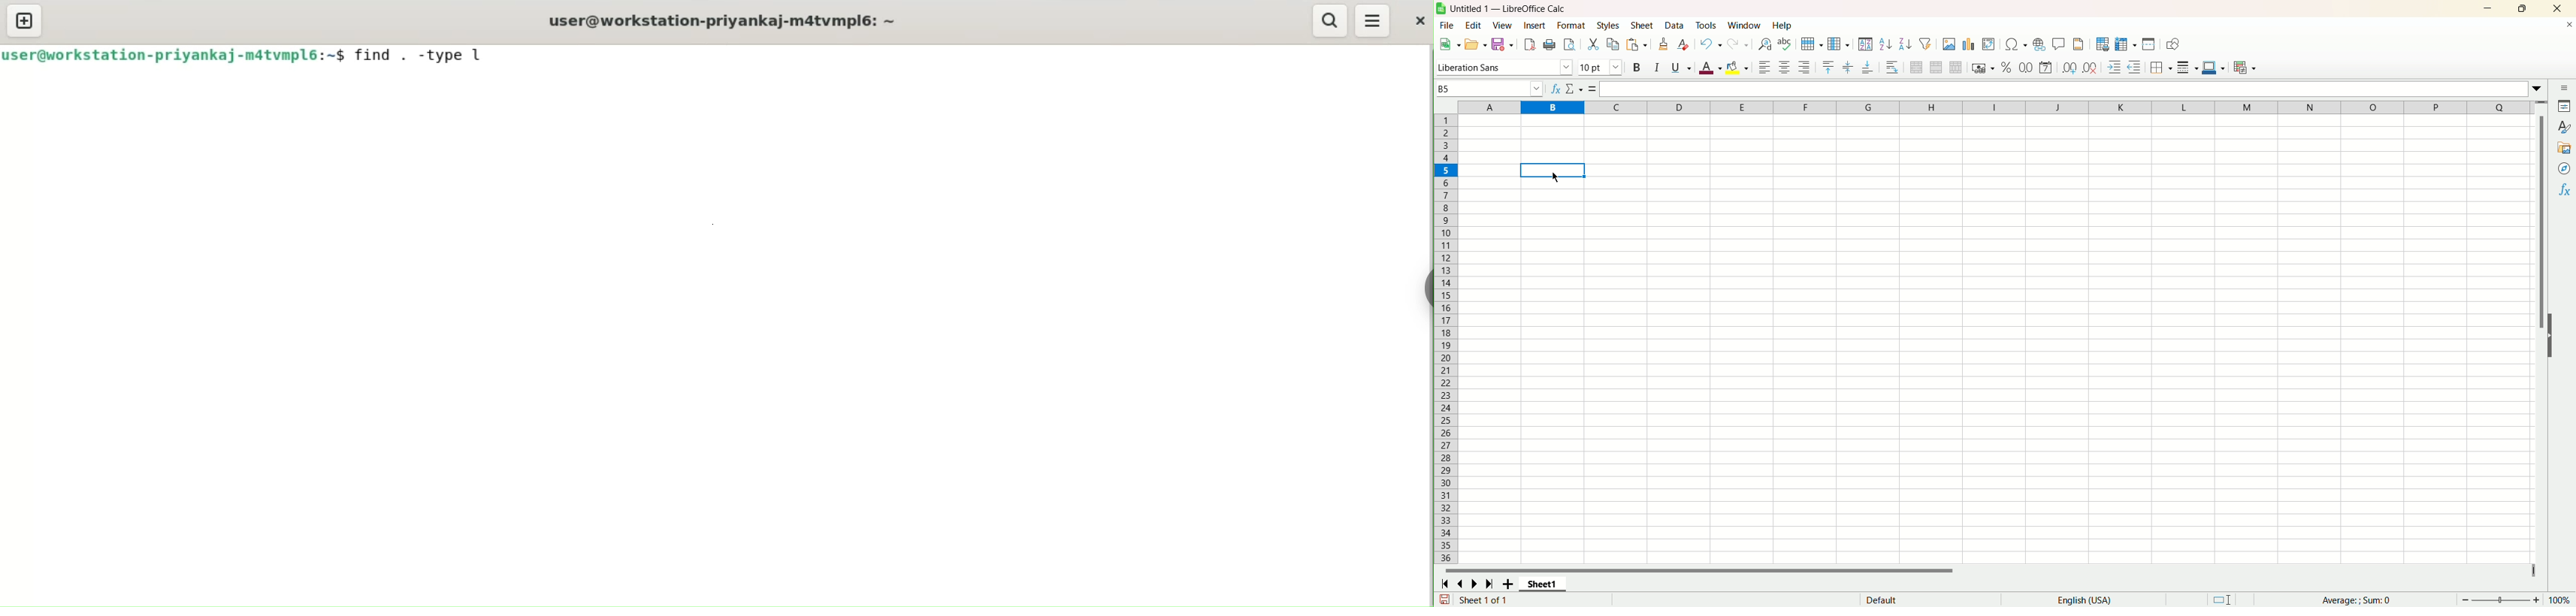  I want to click on sidebar, so click(2564, 88).